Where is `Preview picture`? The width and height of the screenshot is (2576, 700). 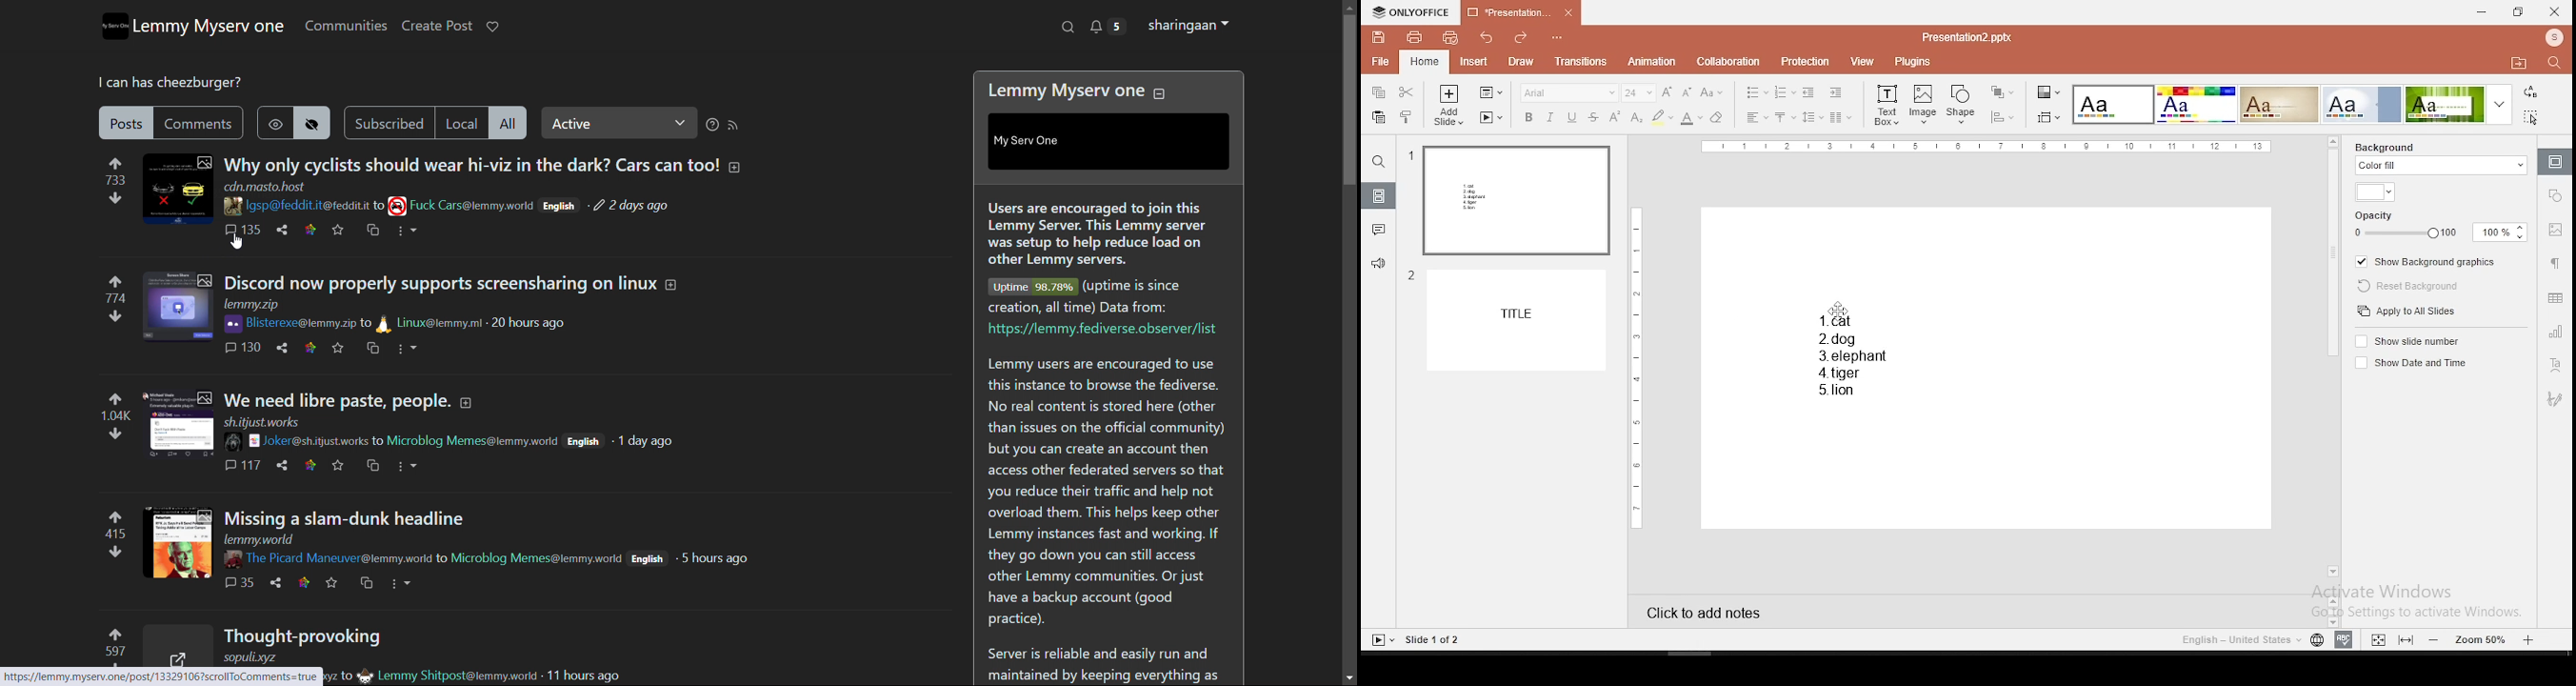
Preview picture is located at coordinates (177, 644).